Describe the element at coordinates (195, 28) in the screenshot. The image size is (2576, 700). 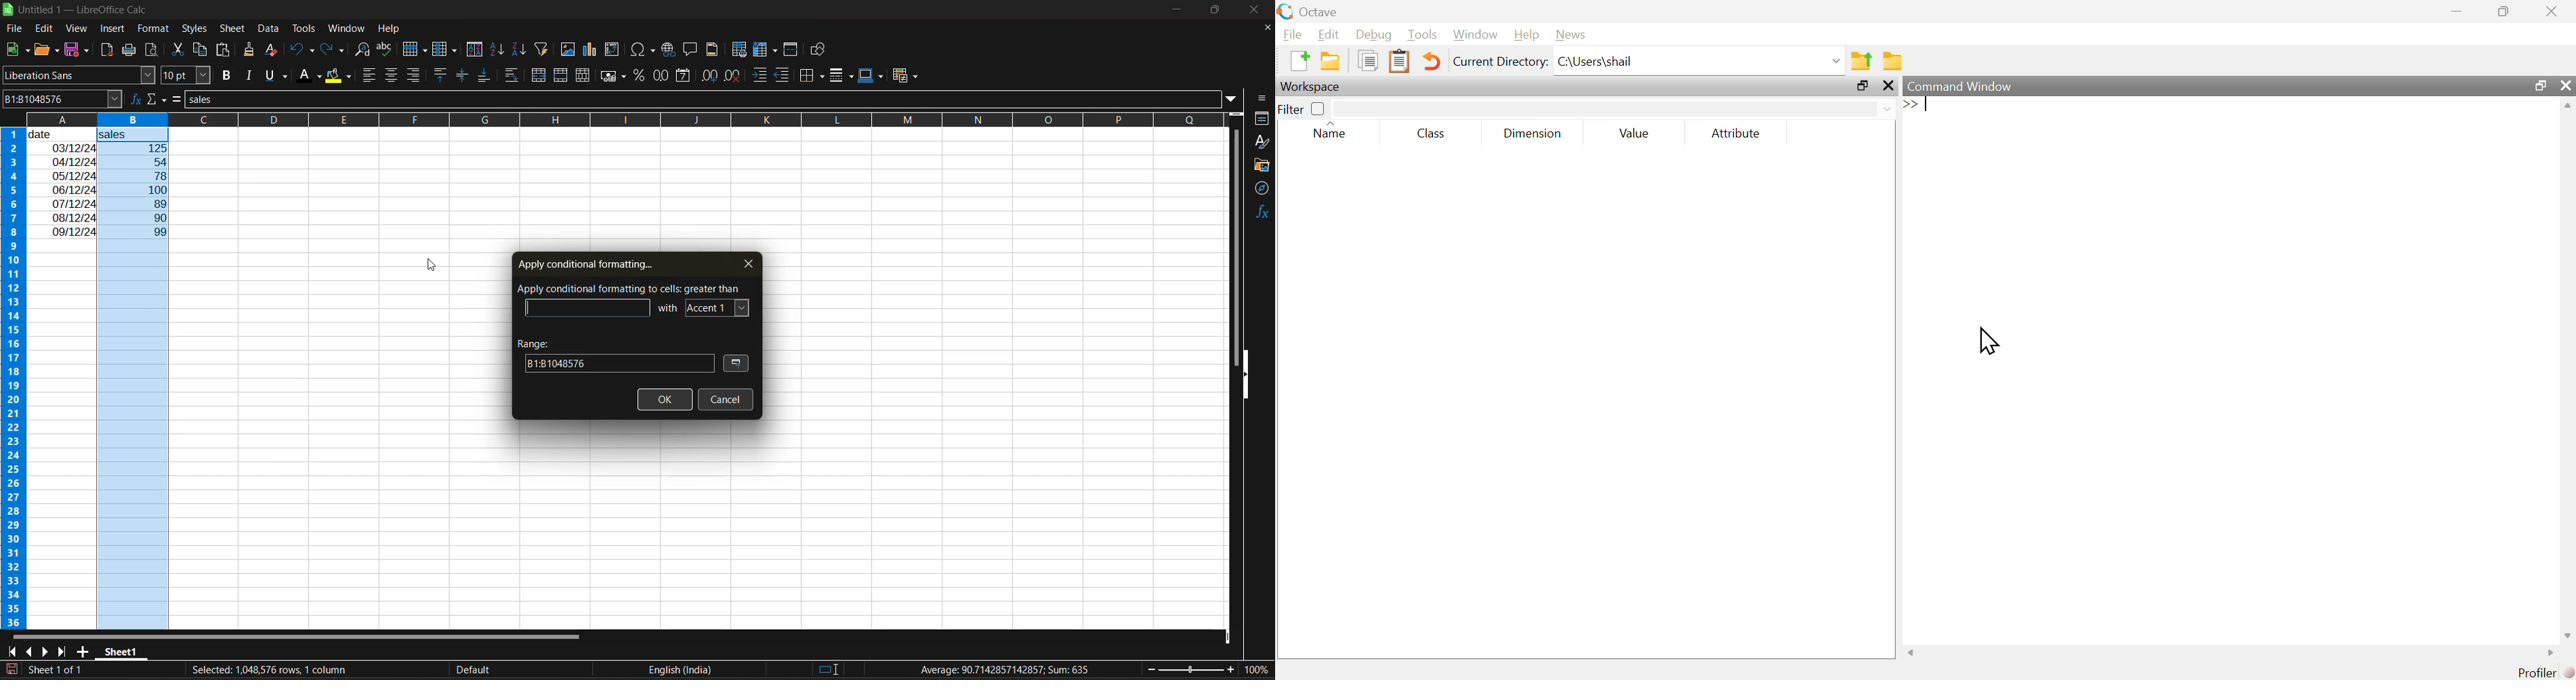
I see `styles` at that location.